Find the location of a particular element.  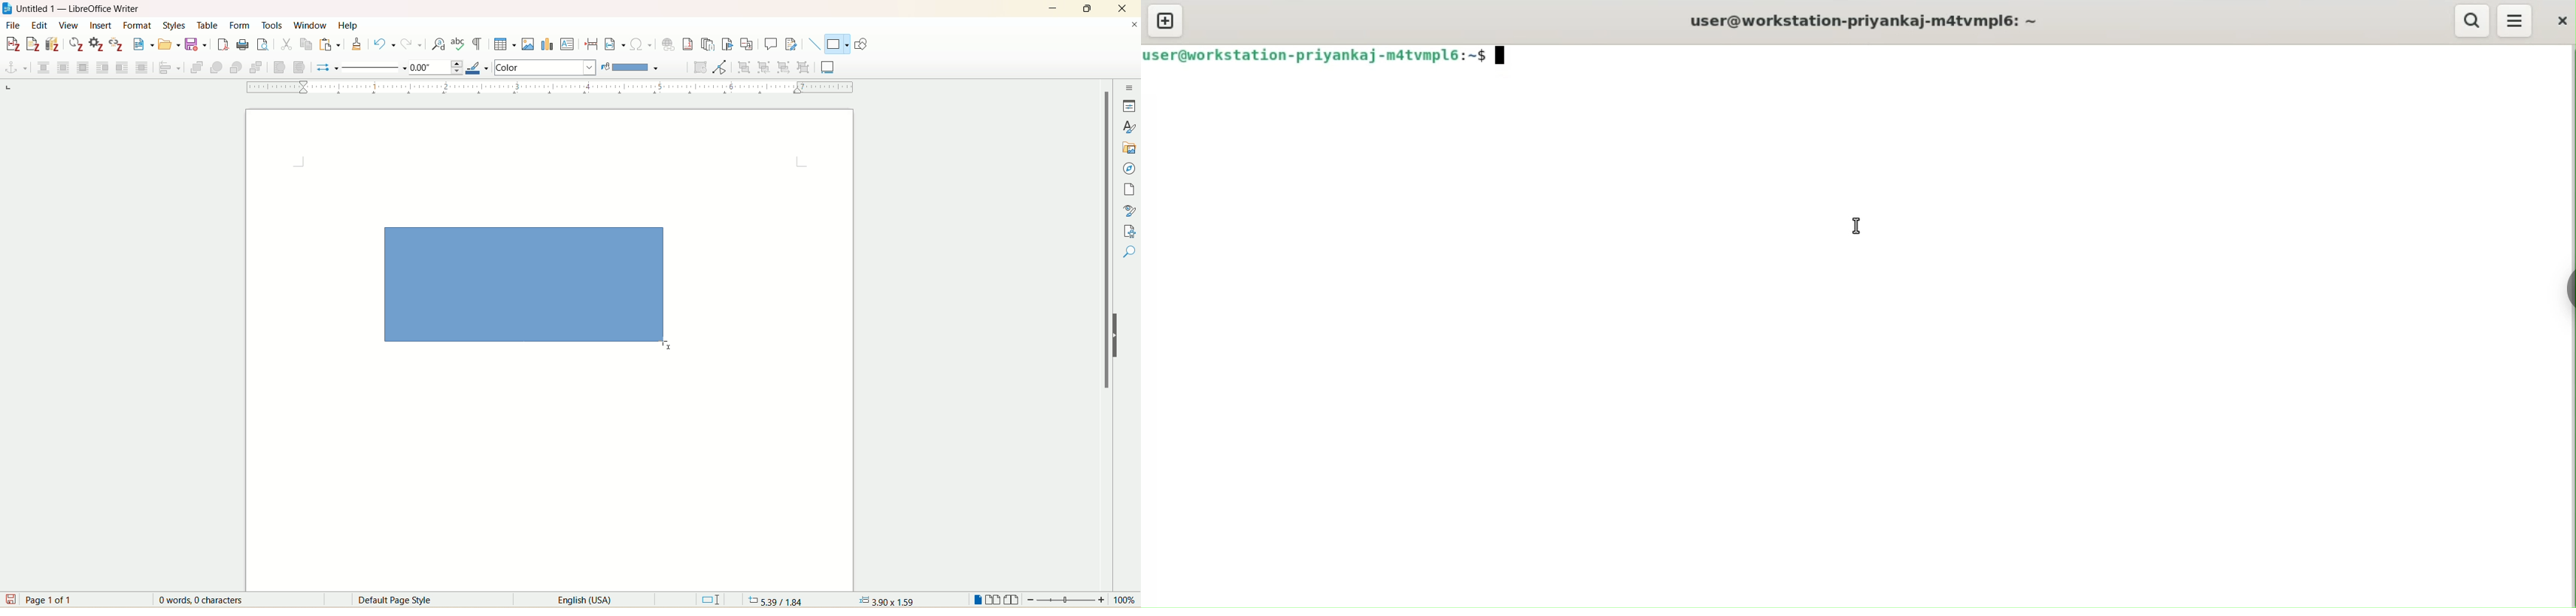

cursor is located at coordinates (380, 229).